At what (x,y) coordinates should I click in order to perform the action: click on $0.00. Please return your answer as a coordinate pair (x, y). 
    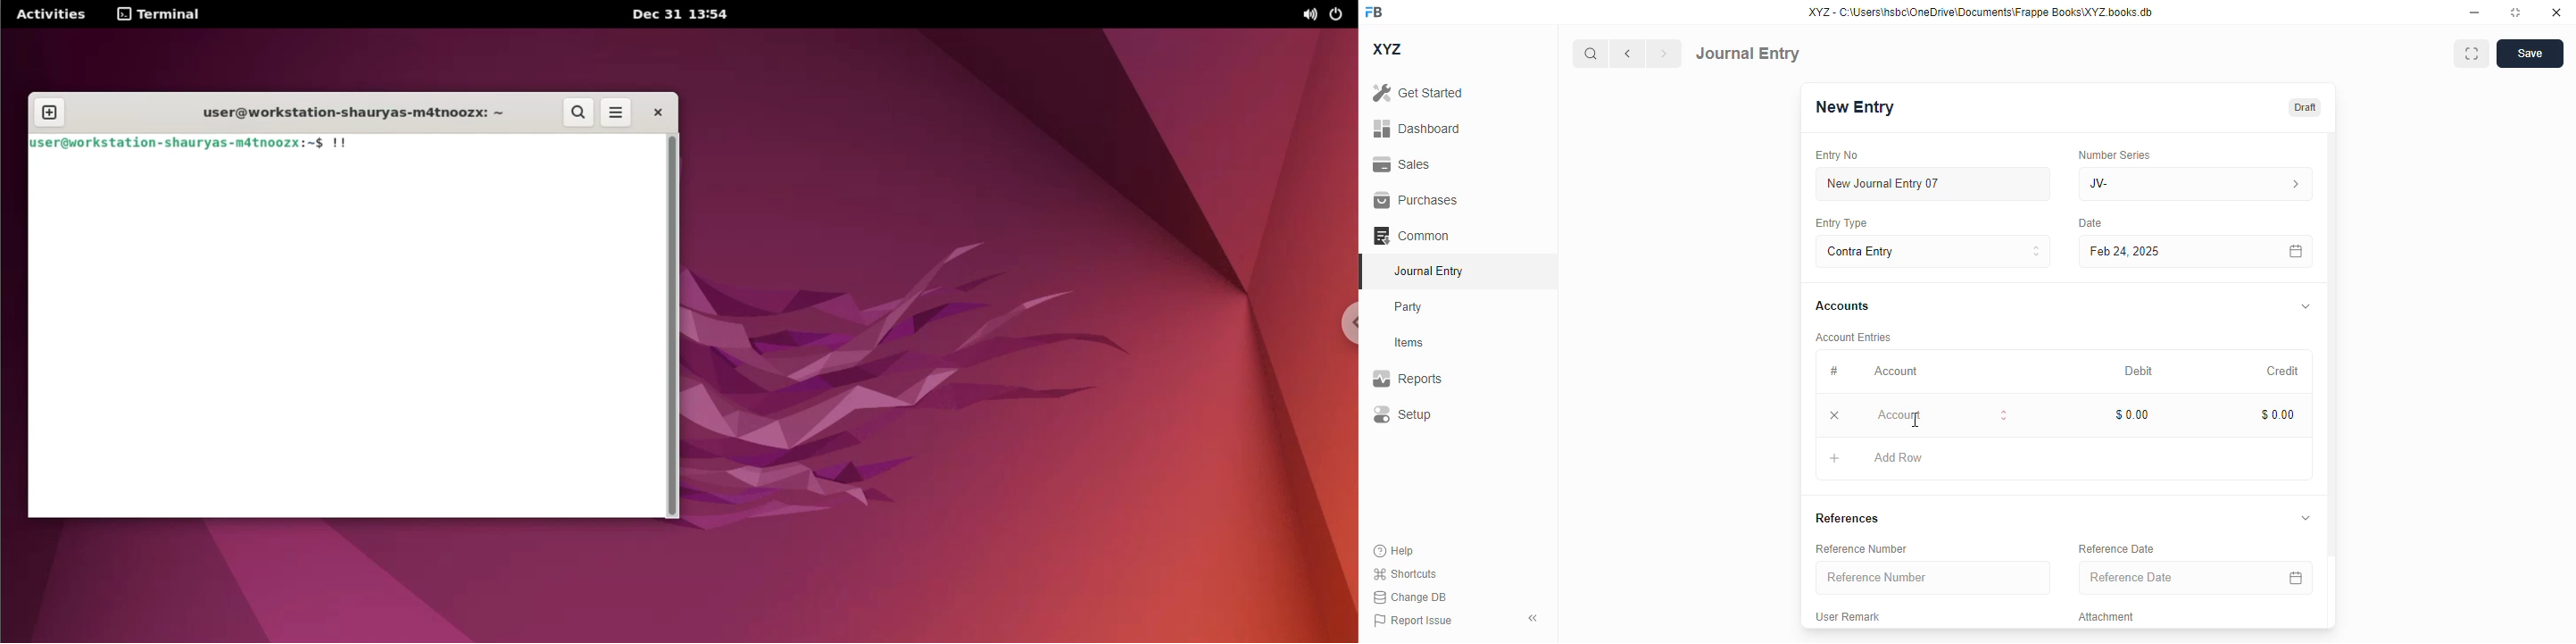
    Looking at the image, I should click on (2133, 414).